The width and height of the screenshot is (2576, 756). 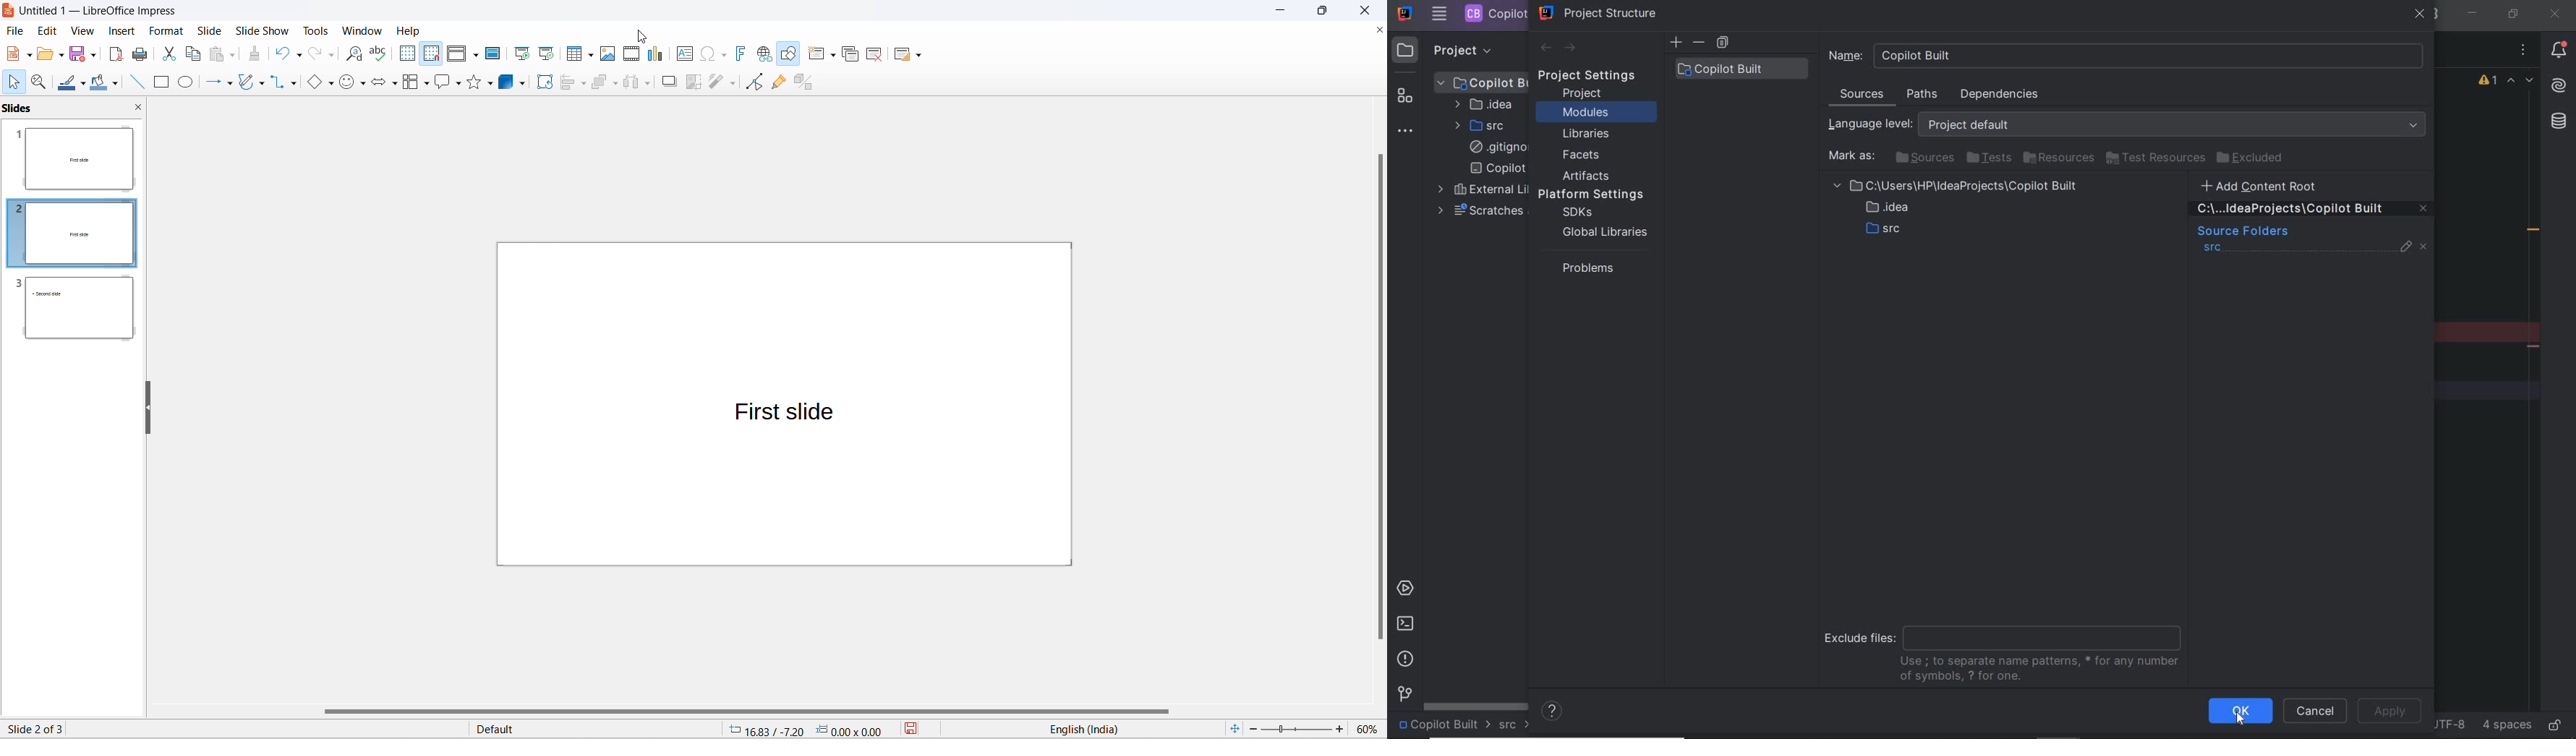 I want to click on tools, so click(x=317, y=29).